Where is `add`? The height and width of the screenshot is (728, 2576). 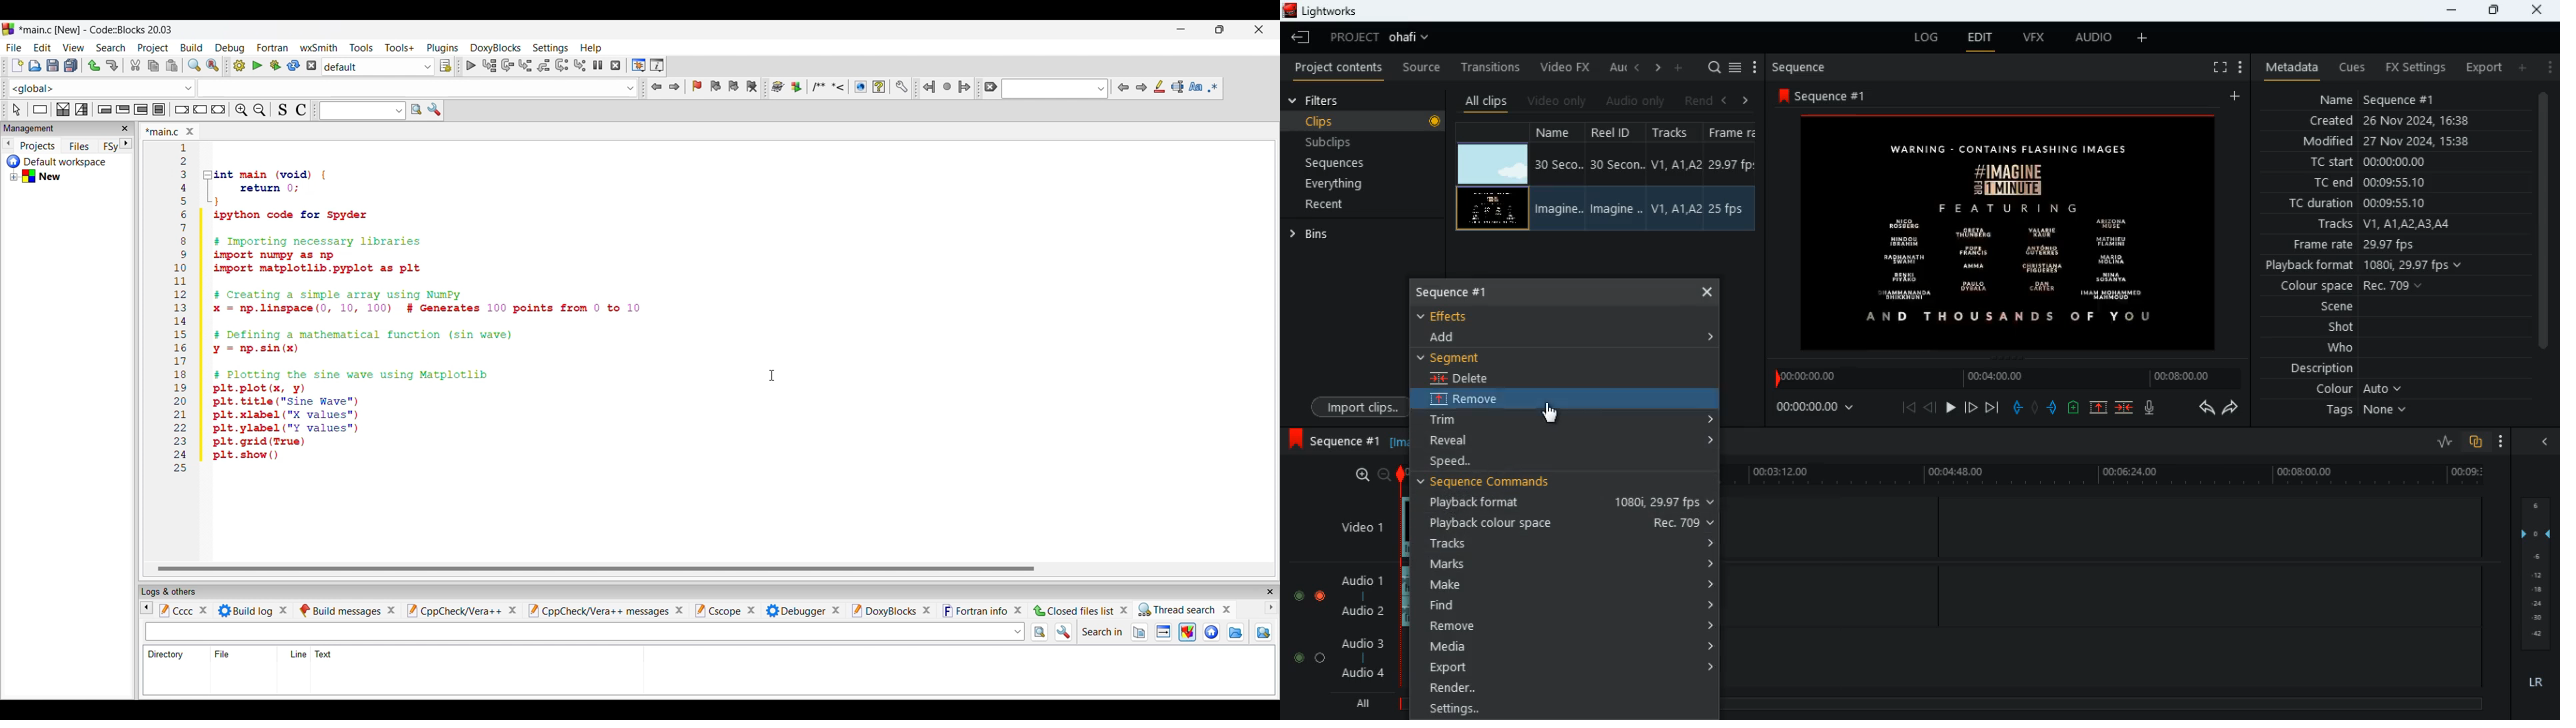
add is located at coordinates (1570, 337).